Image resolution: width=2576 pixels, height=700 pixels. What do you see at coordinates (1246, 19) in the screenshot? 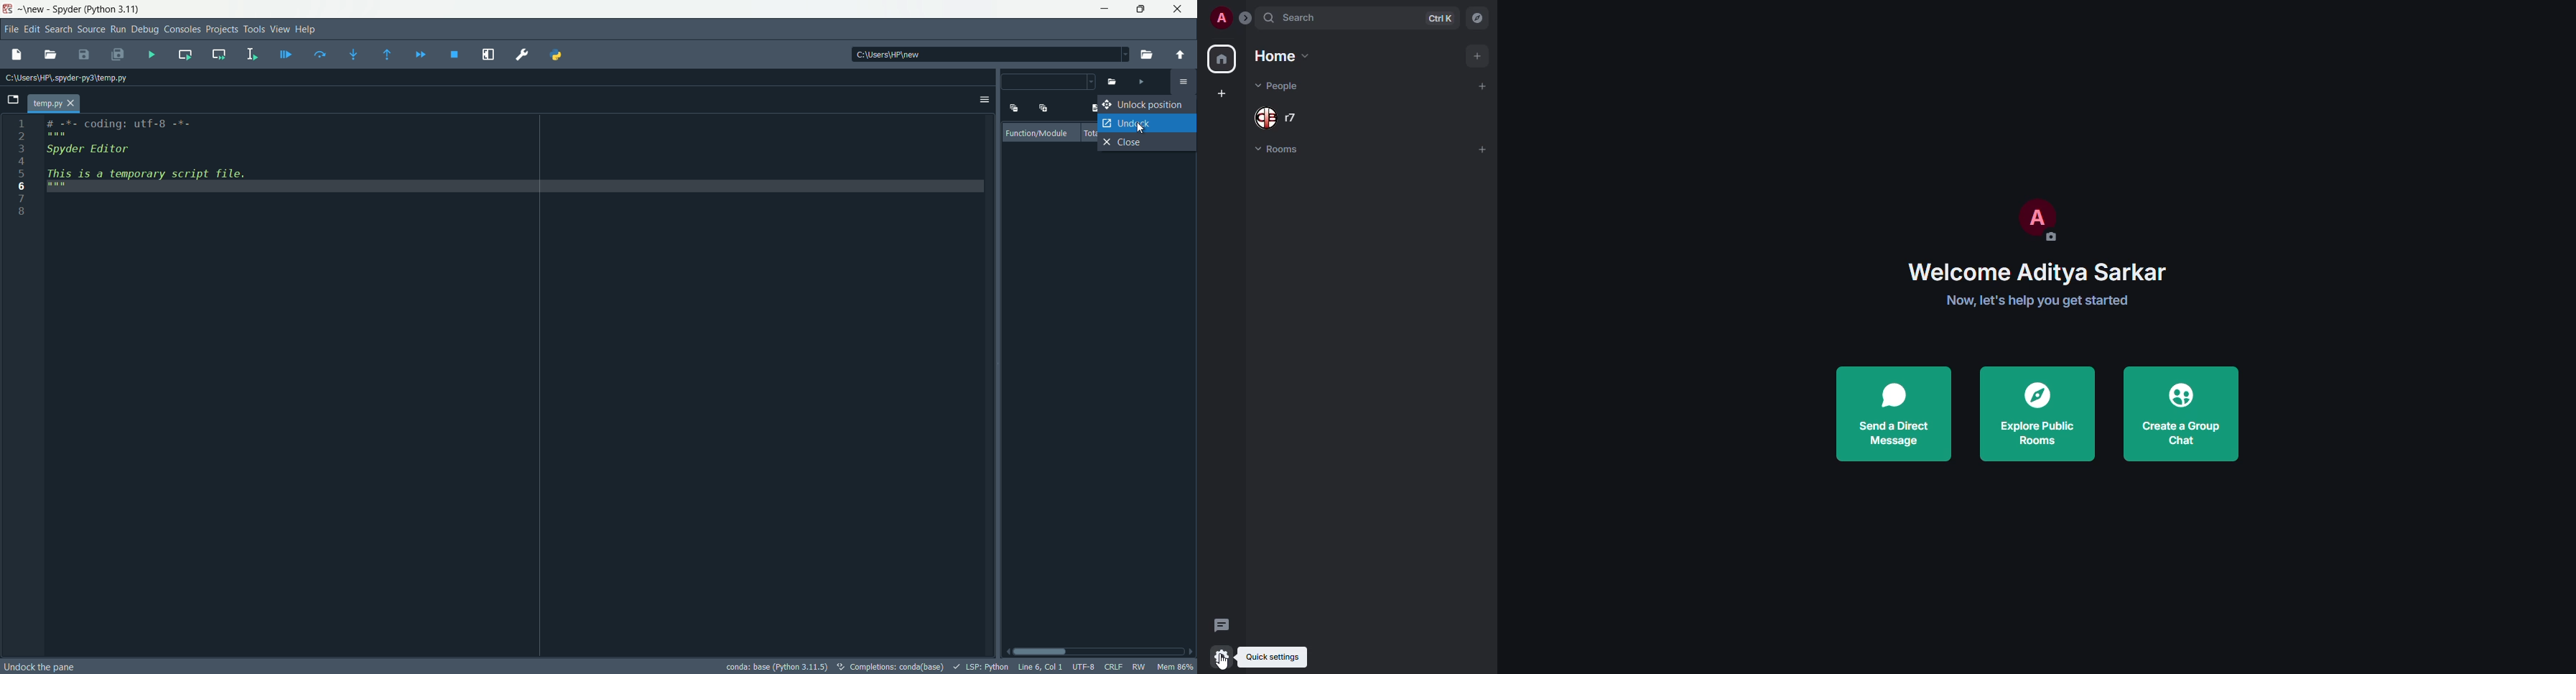
I see `expand` at bounding box center [1246, 19].